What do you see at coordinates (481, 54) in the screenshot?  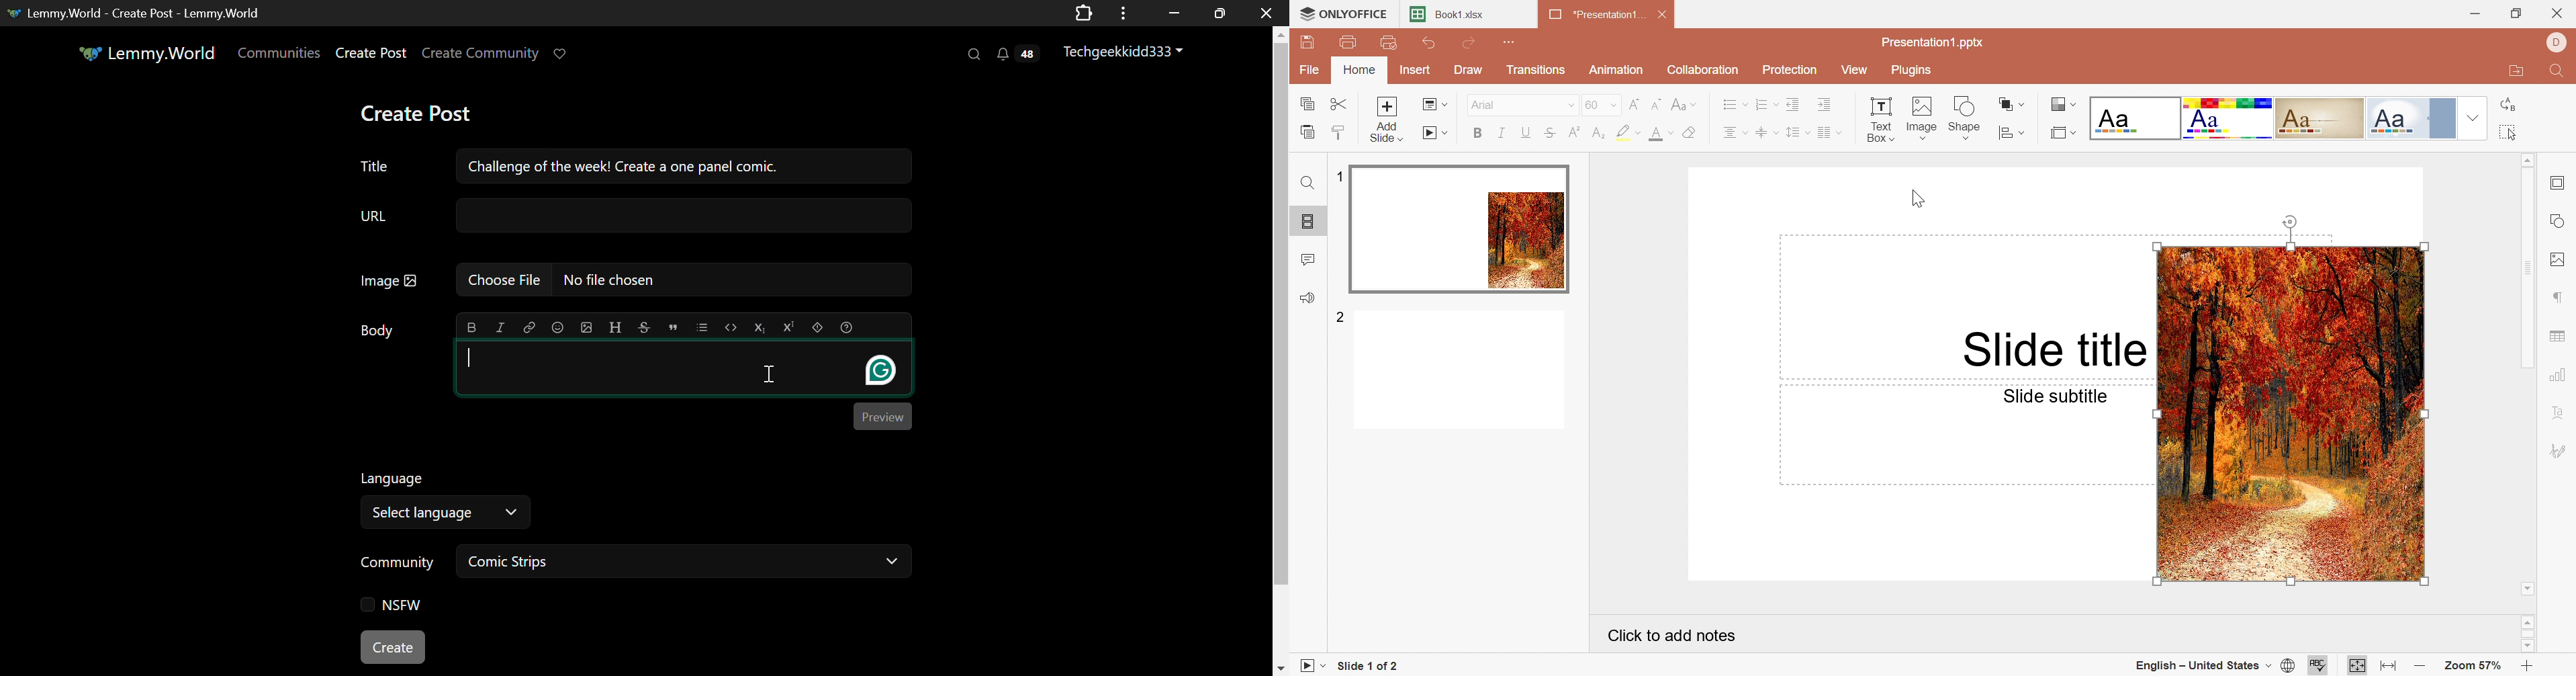 I see `Create Community` at bounding box center [481, 54].